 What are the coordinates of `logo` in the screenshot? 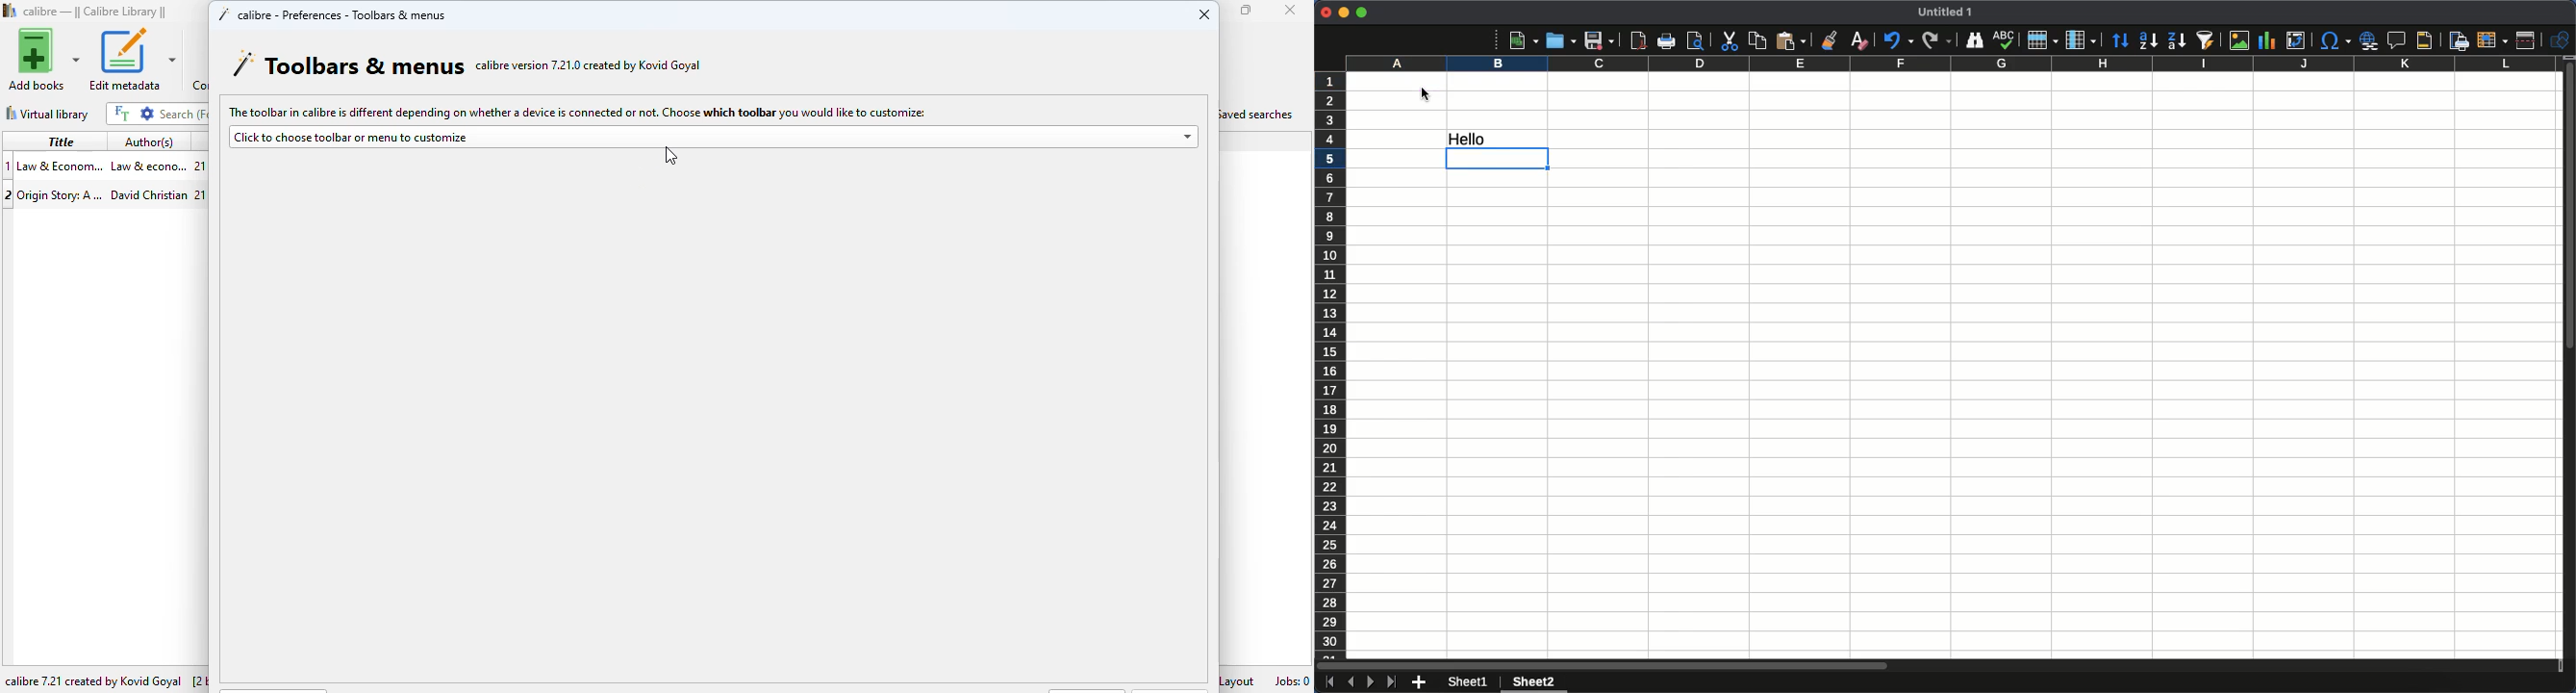 It's located at (11, 10).